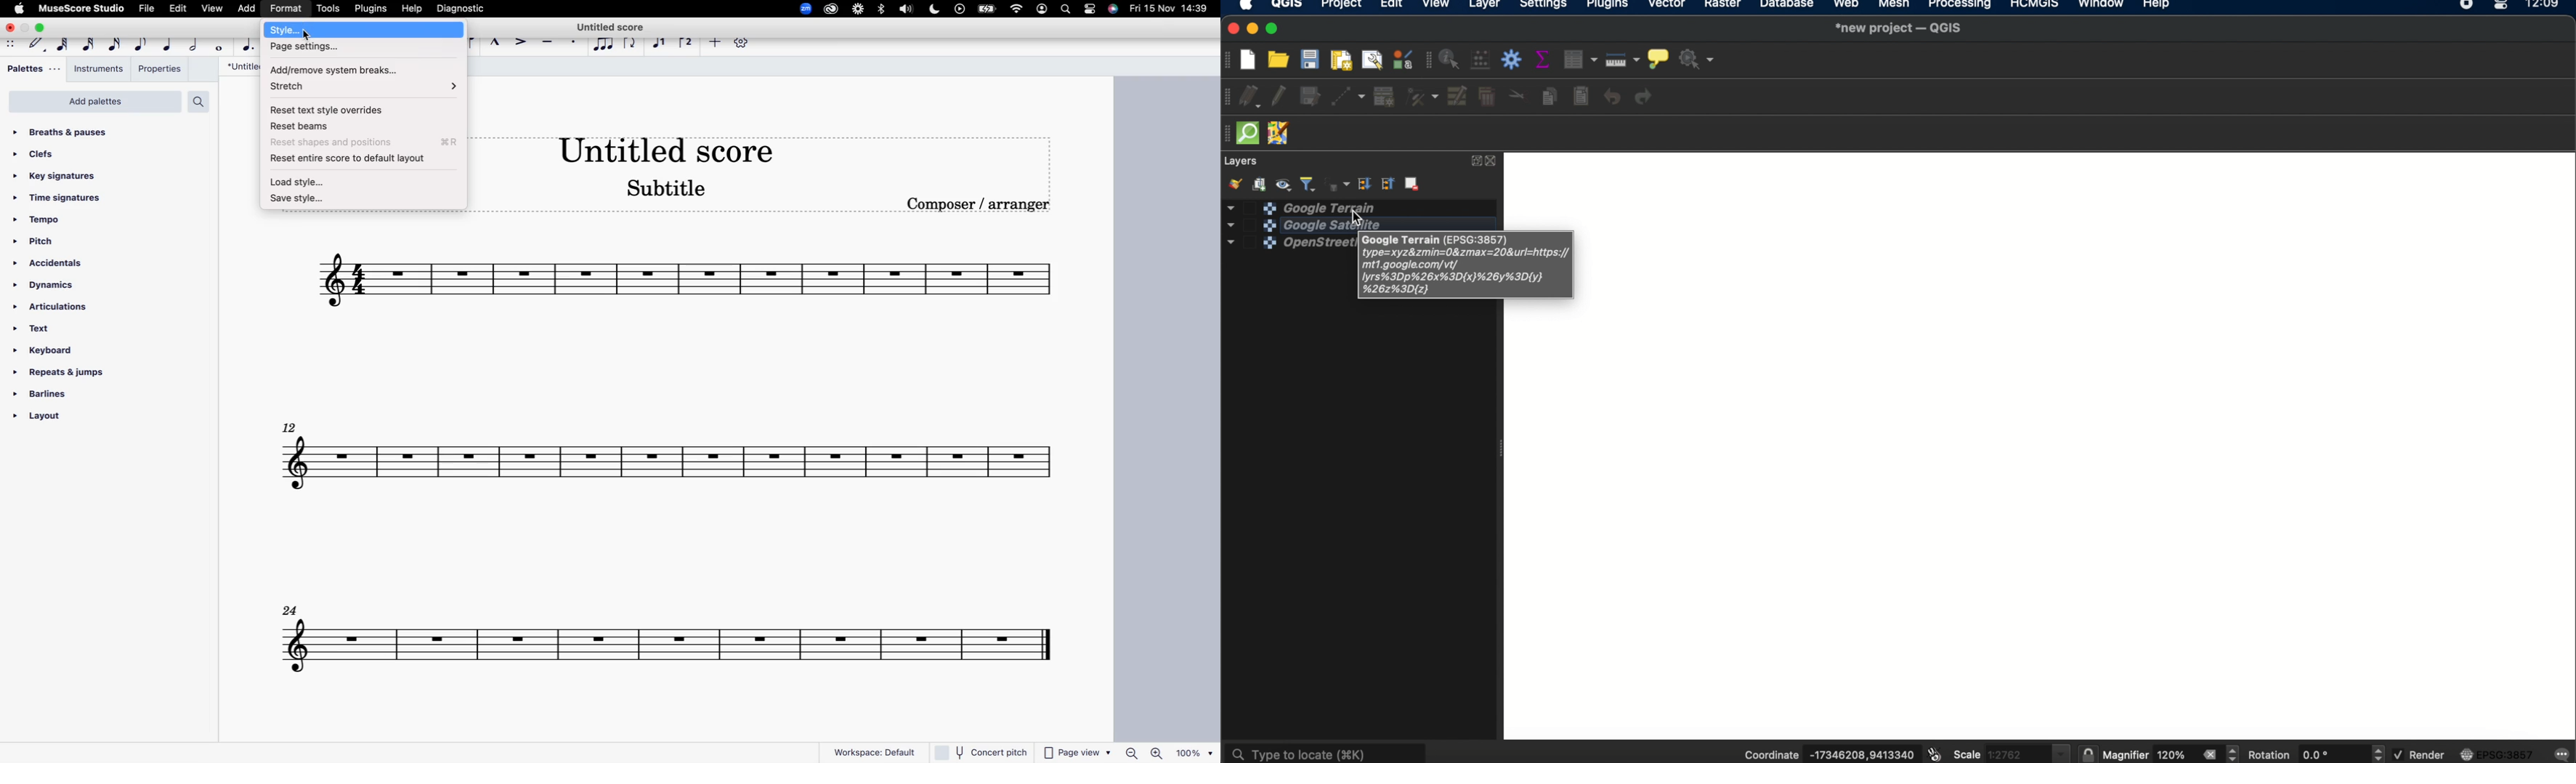 The image size is (2576, 784). Describe the element at coordinates (1279, 97) in the screenshot. I see `toggle editing` at that location.